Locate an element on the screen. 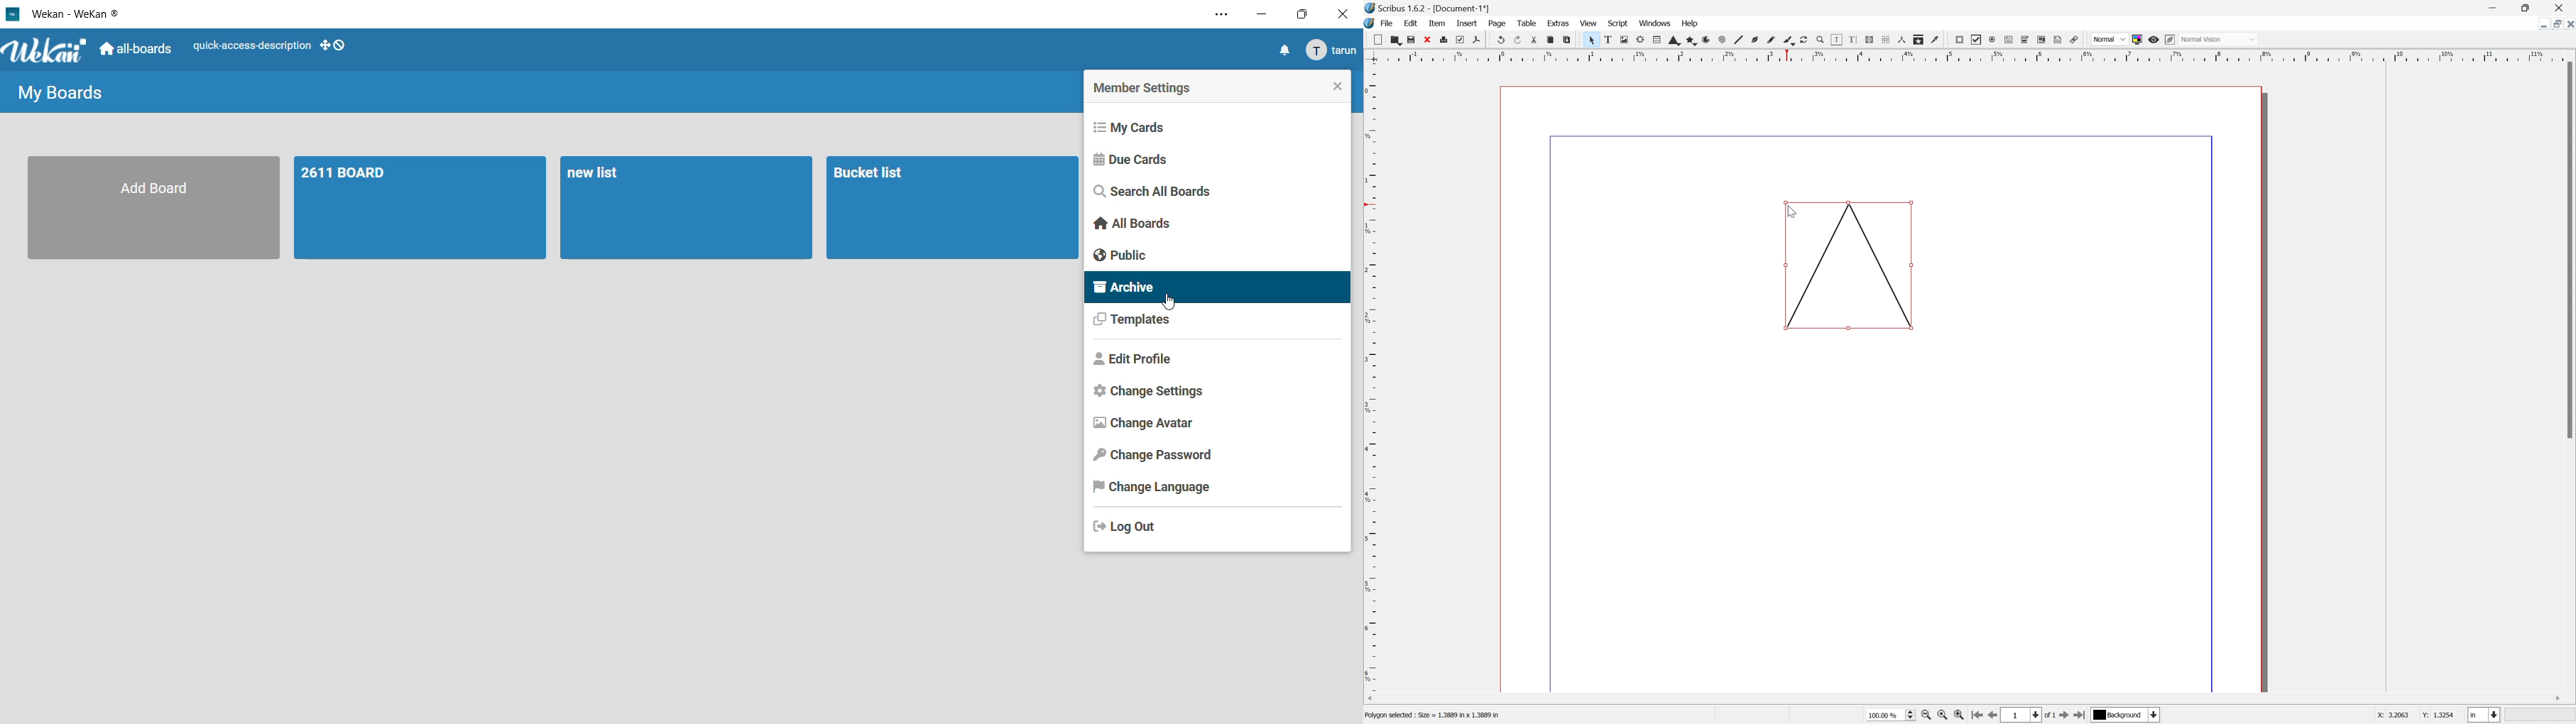 The width and height of the screenshot is (2576, 728). Select frame is located at coordinates (1593, 41).